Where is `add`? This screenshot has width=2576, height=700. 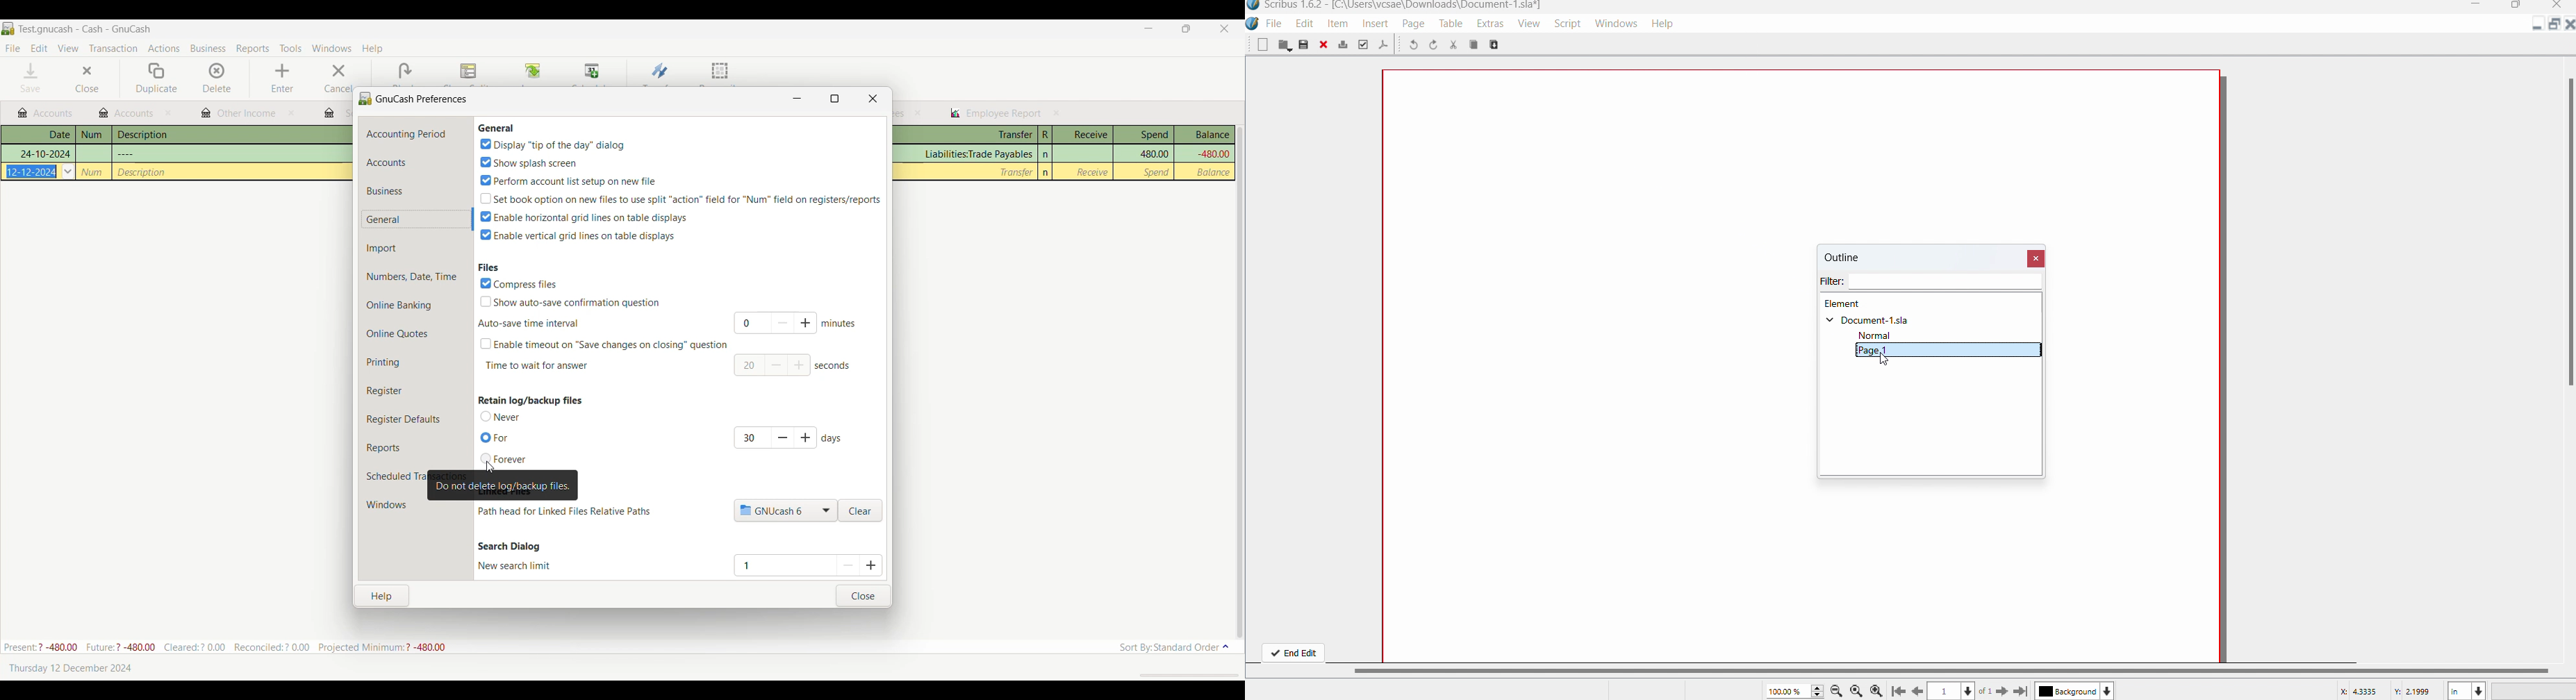 add is located at coordinates (807, 323).